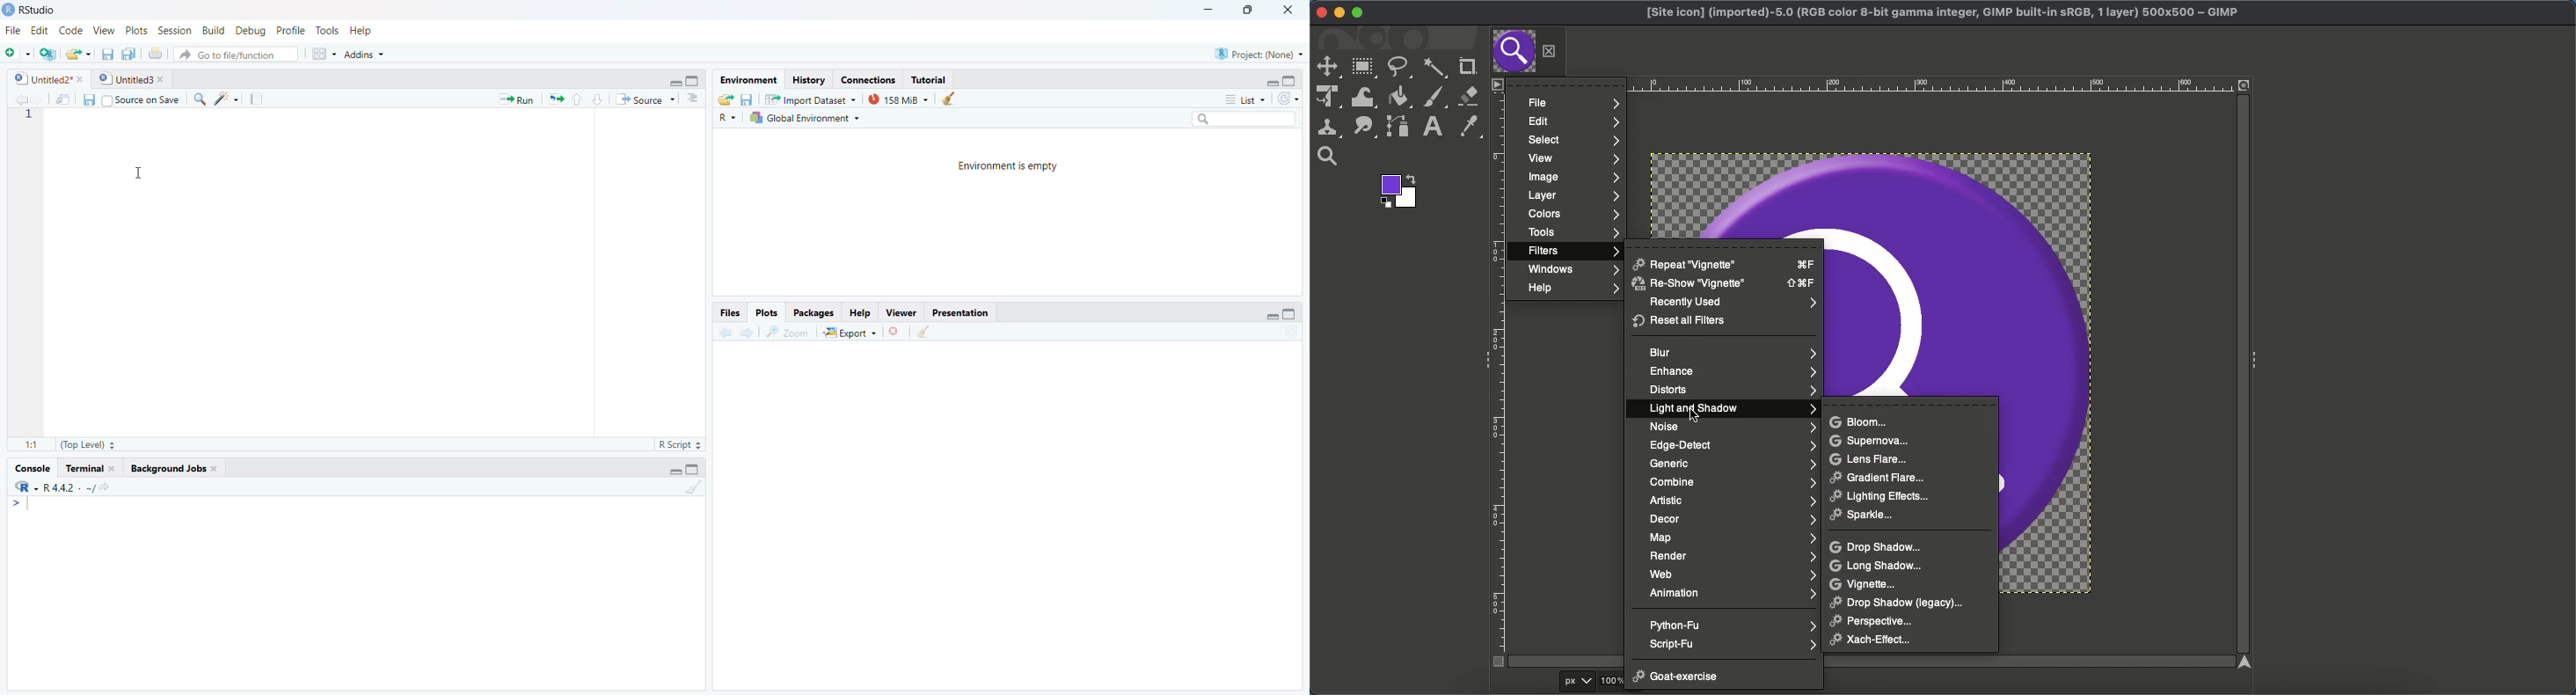 This screenshot has height=700, width=2576. Describe the element at coordinates (321, 55) in the screenshot. I see `Workspace pane` at that location.